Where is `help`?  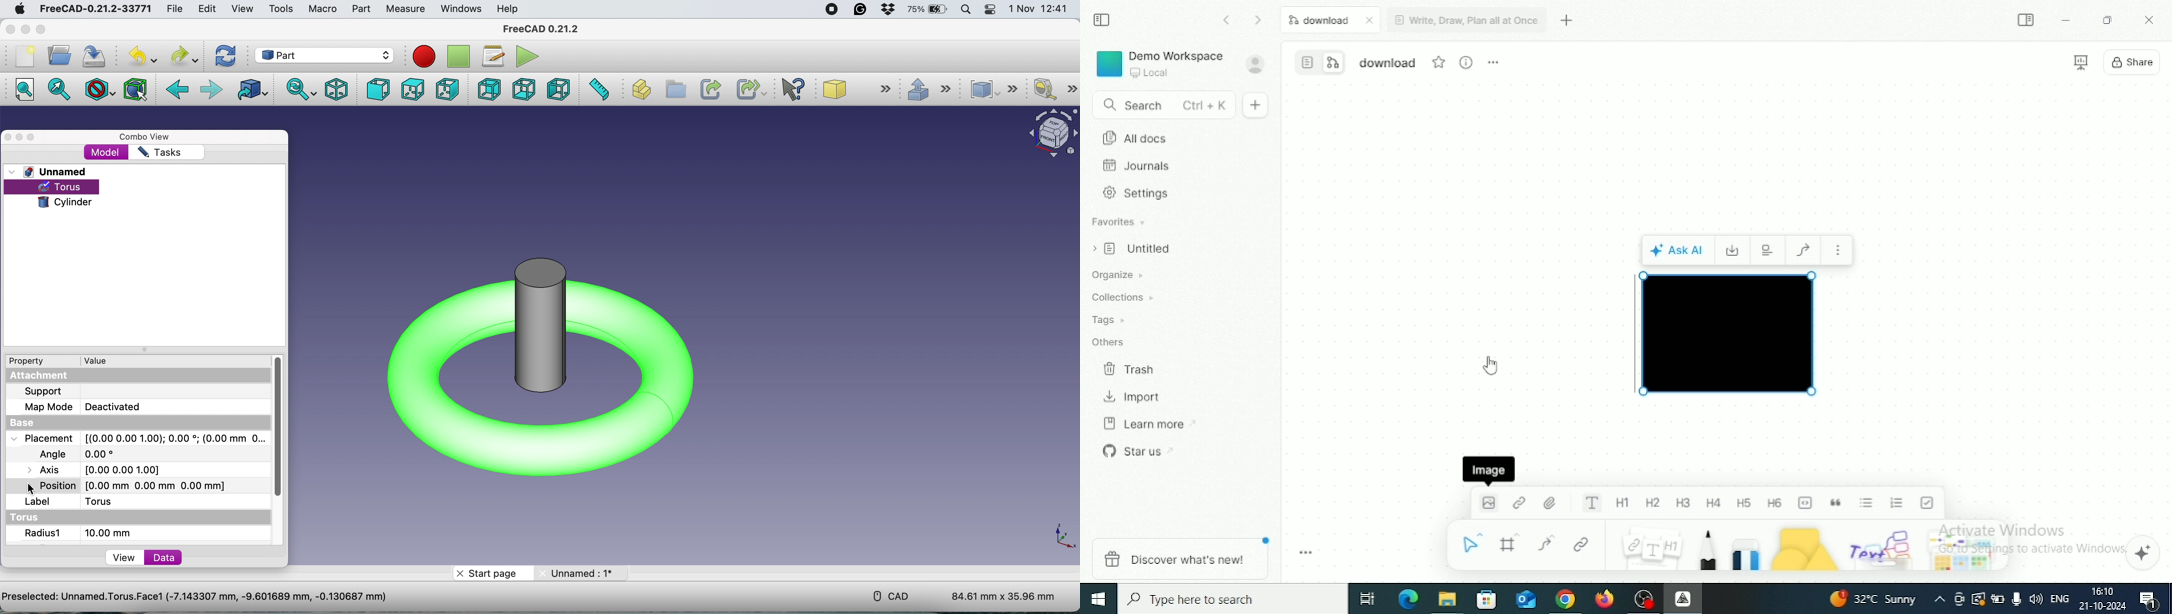
help is located at coordinates (506, 9).